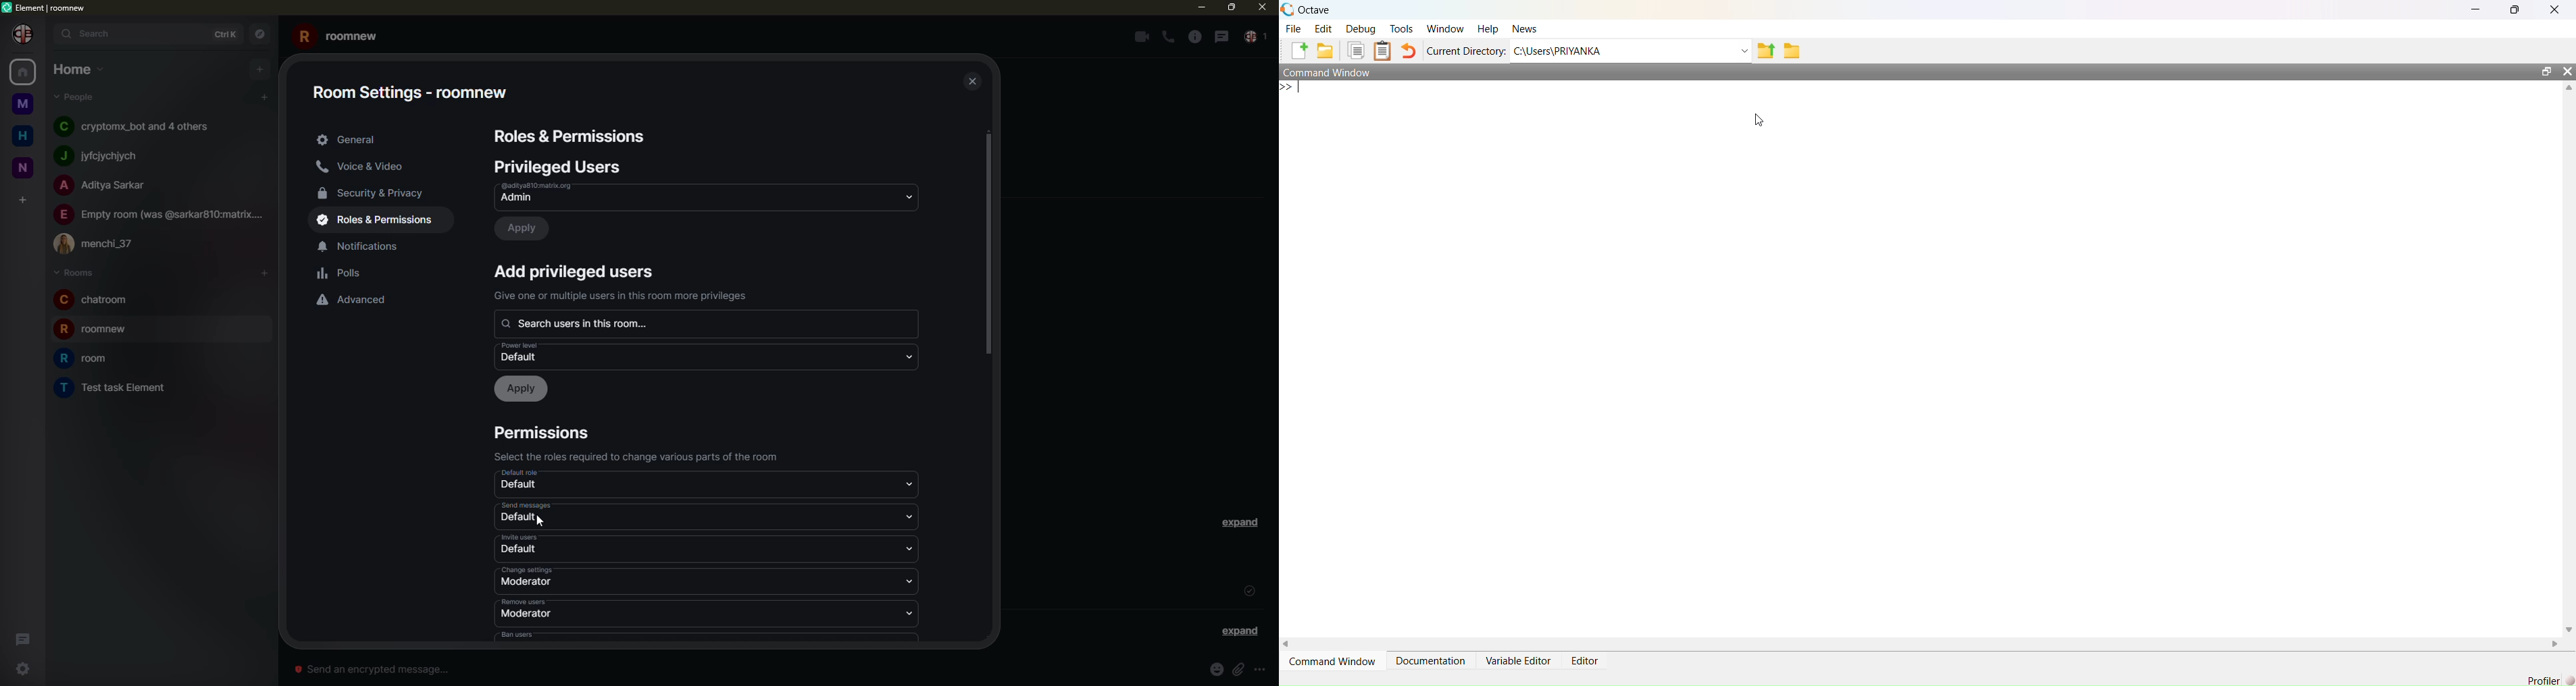 The image size is (2576, 700). Describe the element at coordinates (24, 34) in the screenshot. I see `profile` at that location.